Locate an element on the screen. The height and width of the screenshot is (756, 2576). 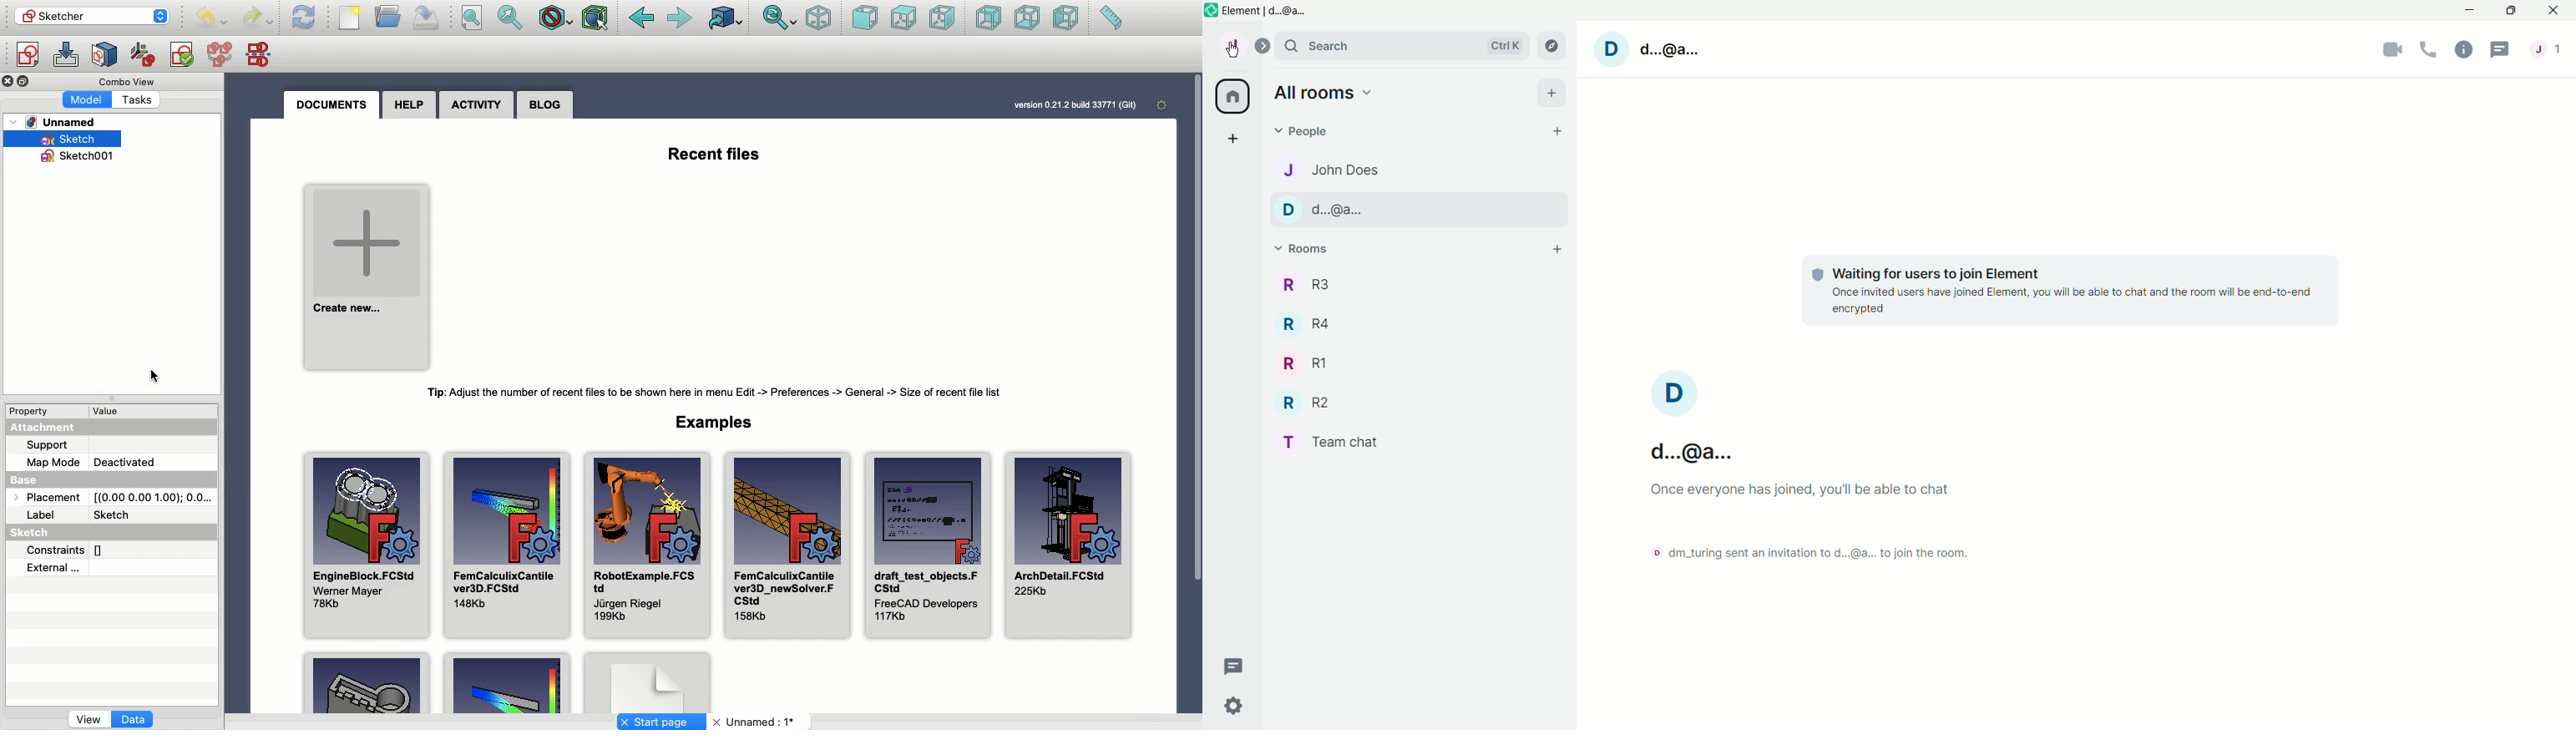
Video call is located at coordinates (2392, 51).